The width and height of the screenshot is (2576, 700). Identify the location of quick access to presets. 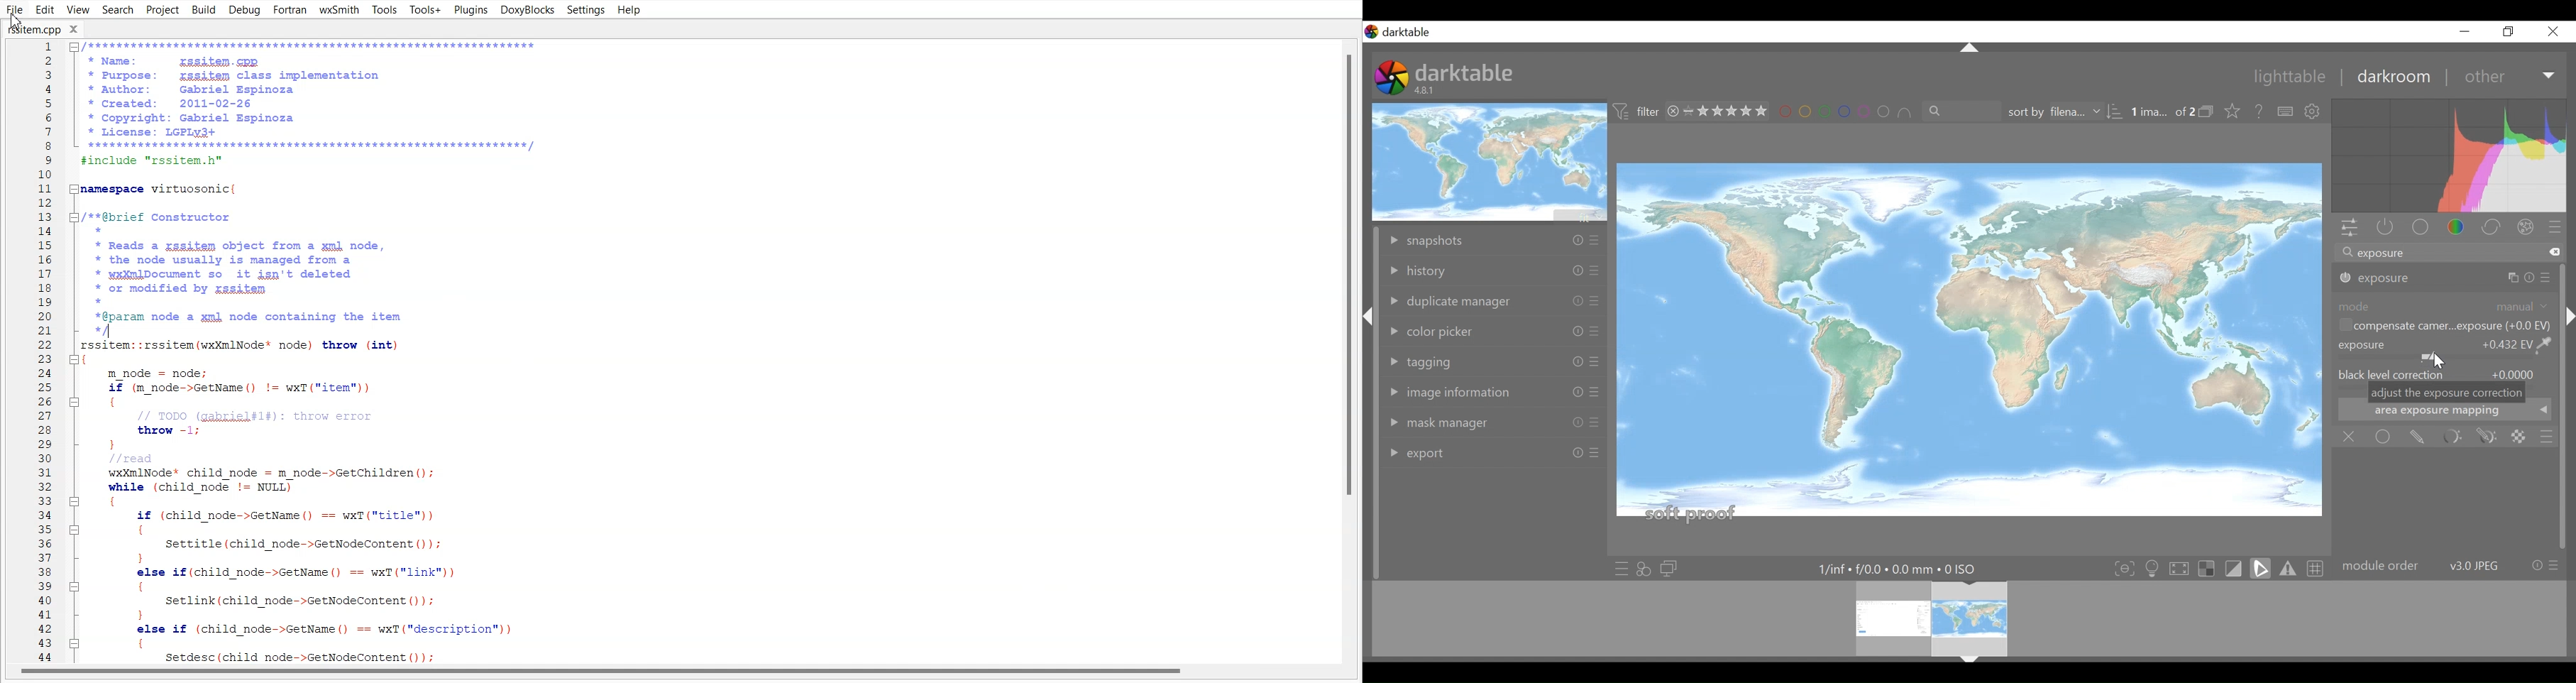
(1621, 569).